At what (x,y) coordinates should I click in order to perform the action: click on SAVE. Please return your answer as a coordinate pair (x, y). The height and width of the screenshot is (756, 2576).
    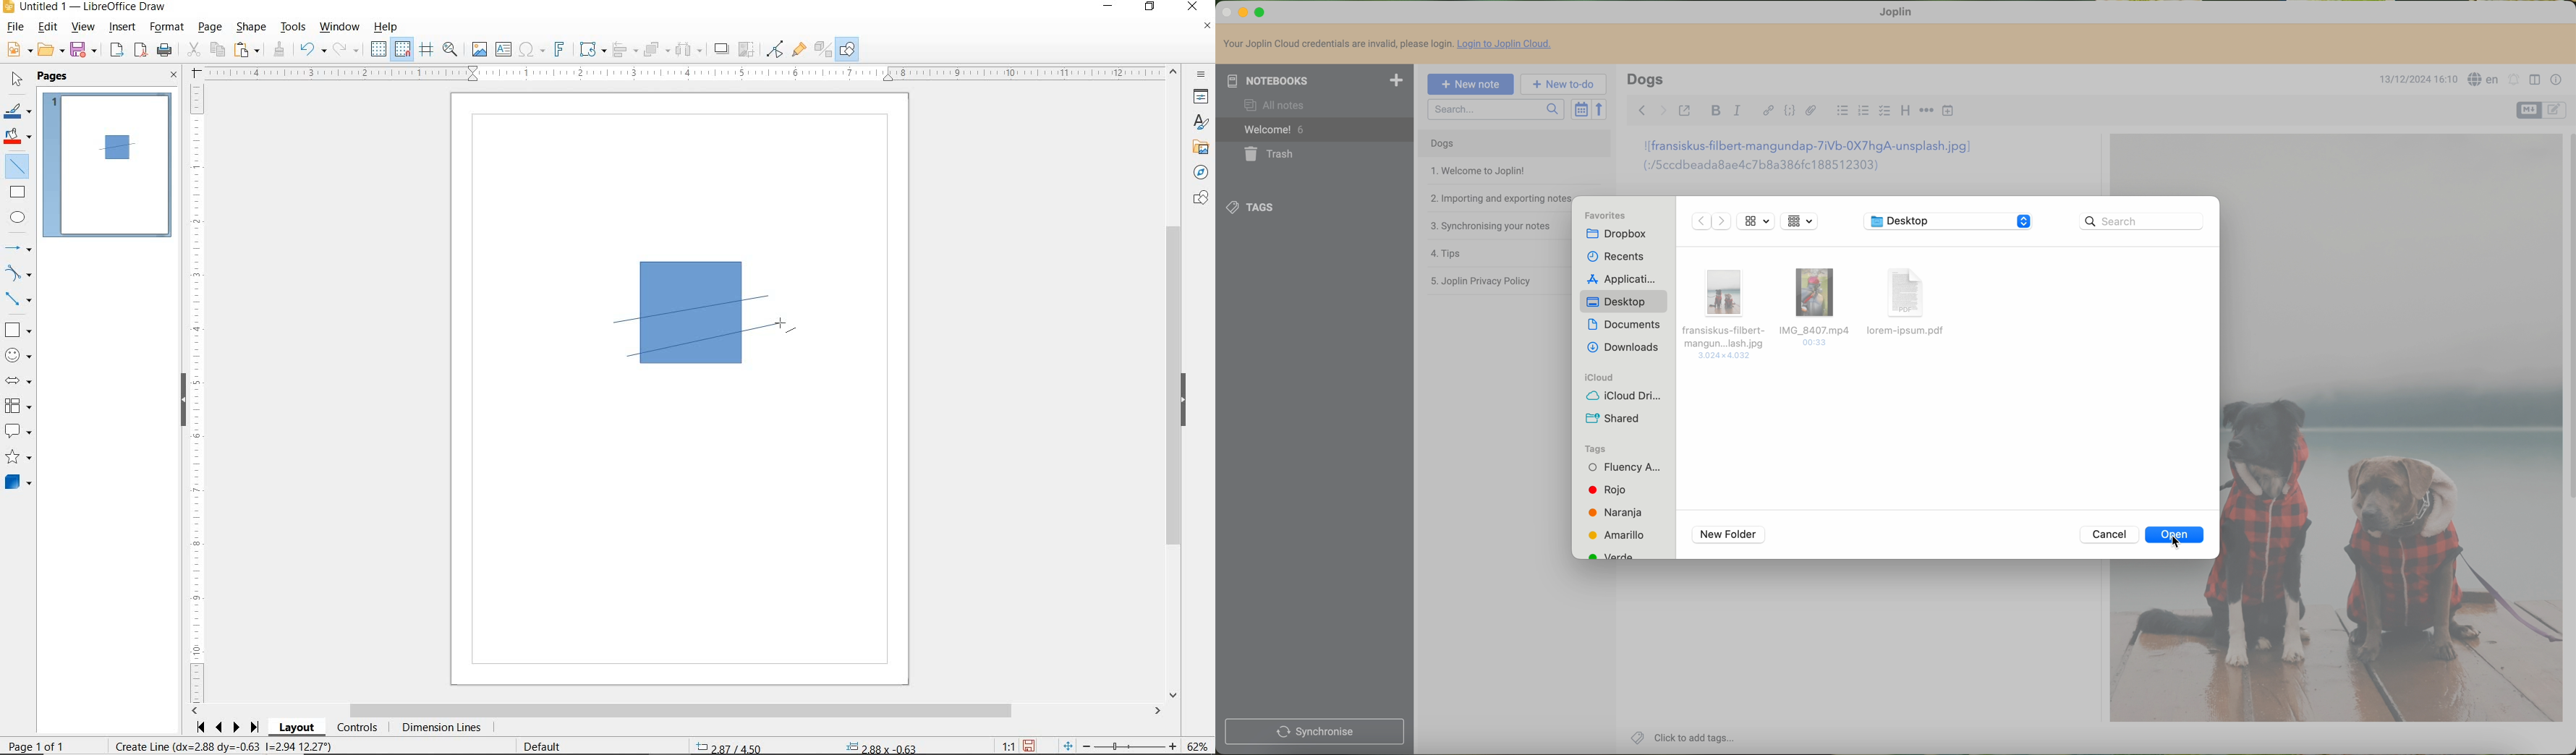
    Looking at the image, I should click on (85, 51).